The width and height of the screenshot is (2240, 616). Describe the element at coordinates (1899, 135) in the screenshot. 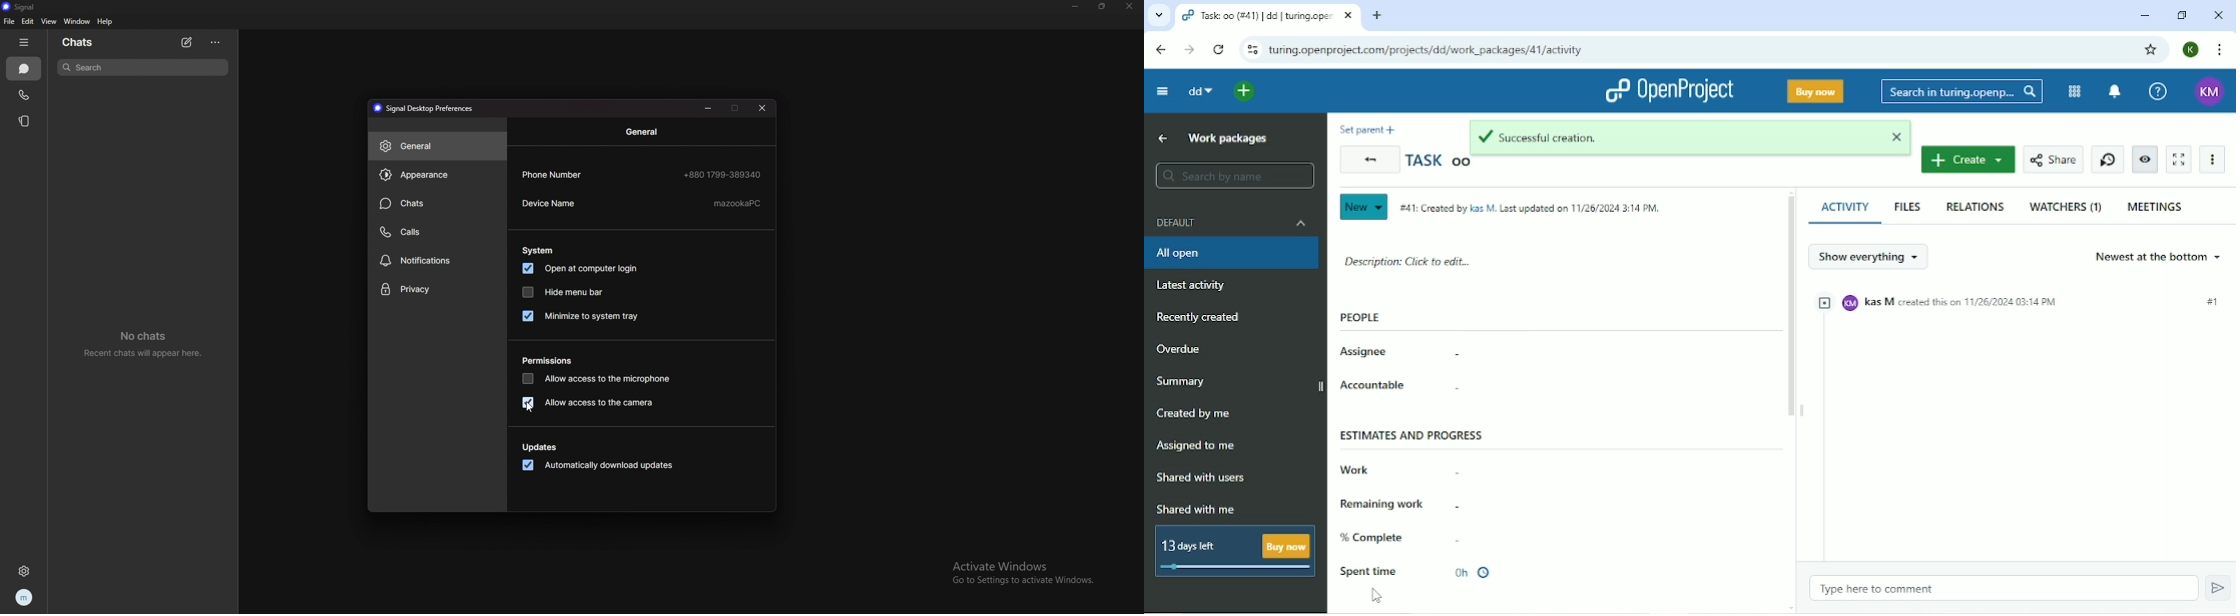

I see `close` at that location.